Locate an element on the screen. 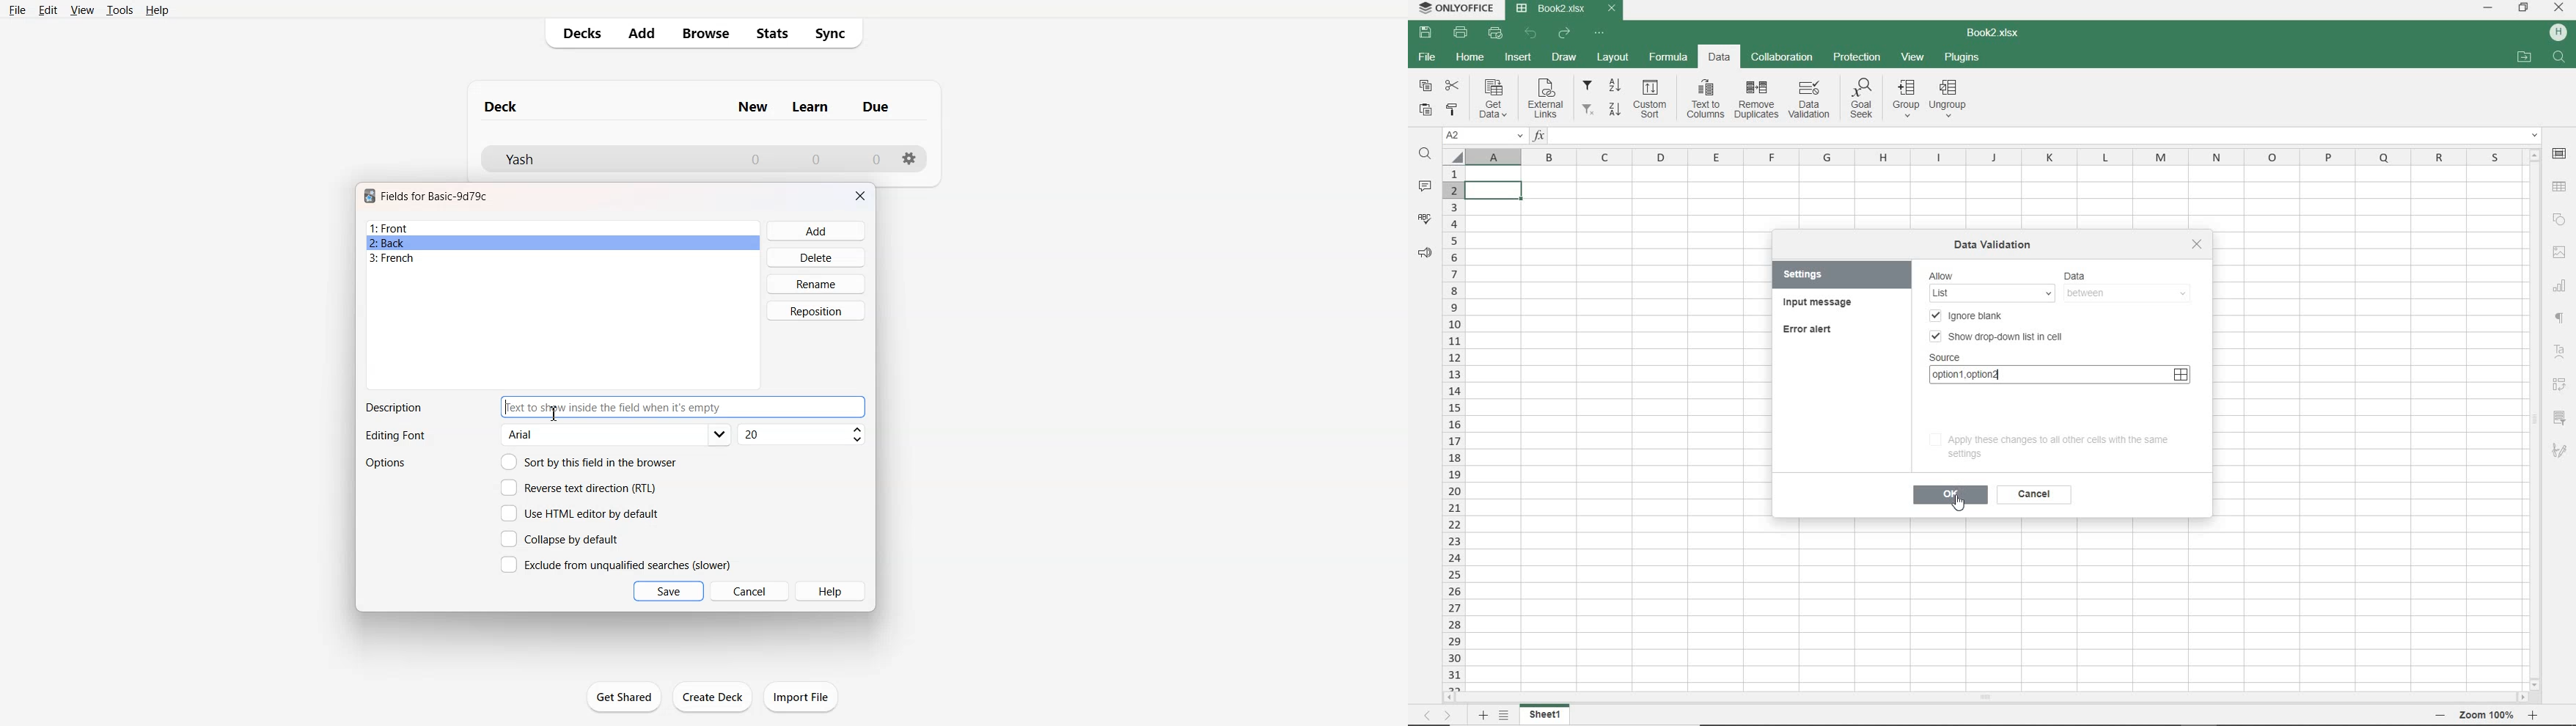 The image size is (2576, 728). IMAGE is located at coordinates (2559, 252).